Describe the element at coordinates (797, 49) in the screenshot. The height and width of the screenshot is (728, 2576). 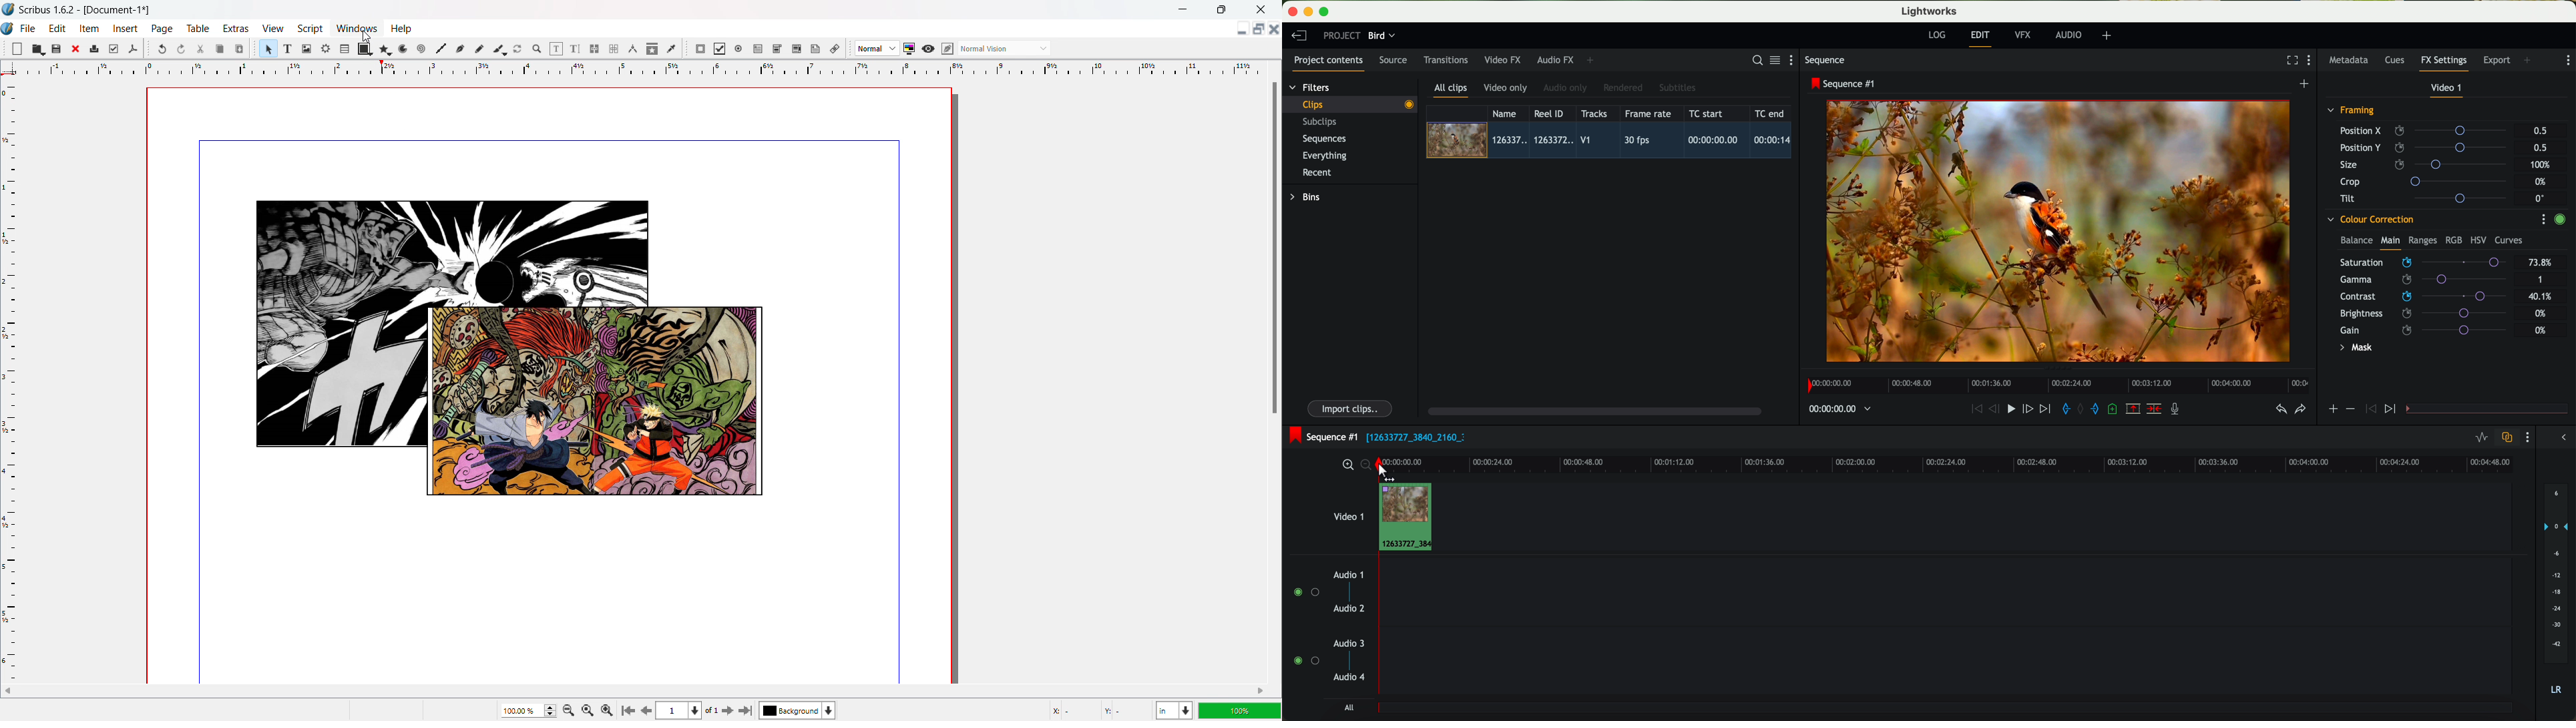
I see `pdf list box` at that location.